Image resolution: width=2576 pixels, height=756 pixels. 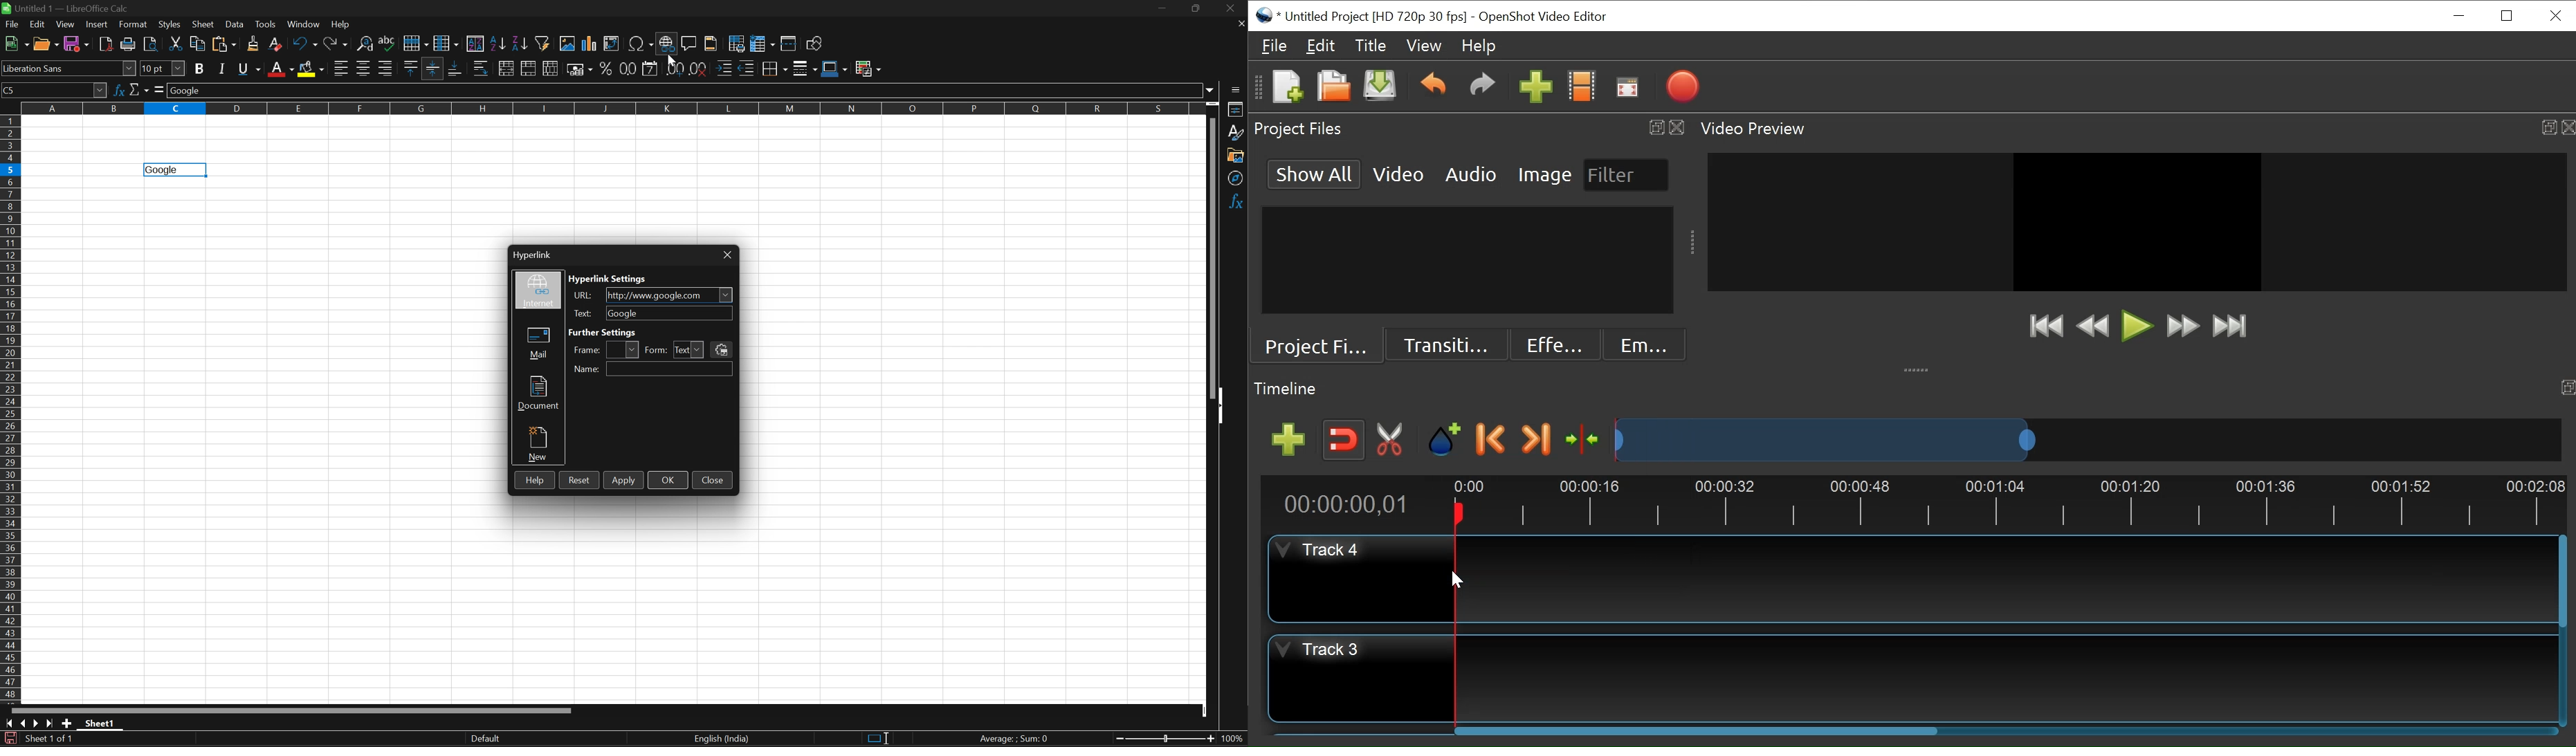 I want to click on Next Marker, so click(x=1535, y=439).